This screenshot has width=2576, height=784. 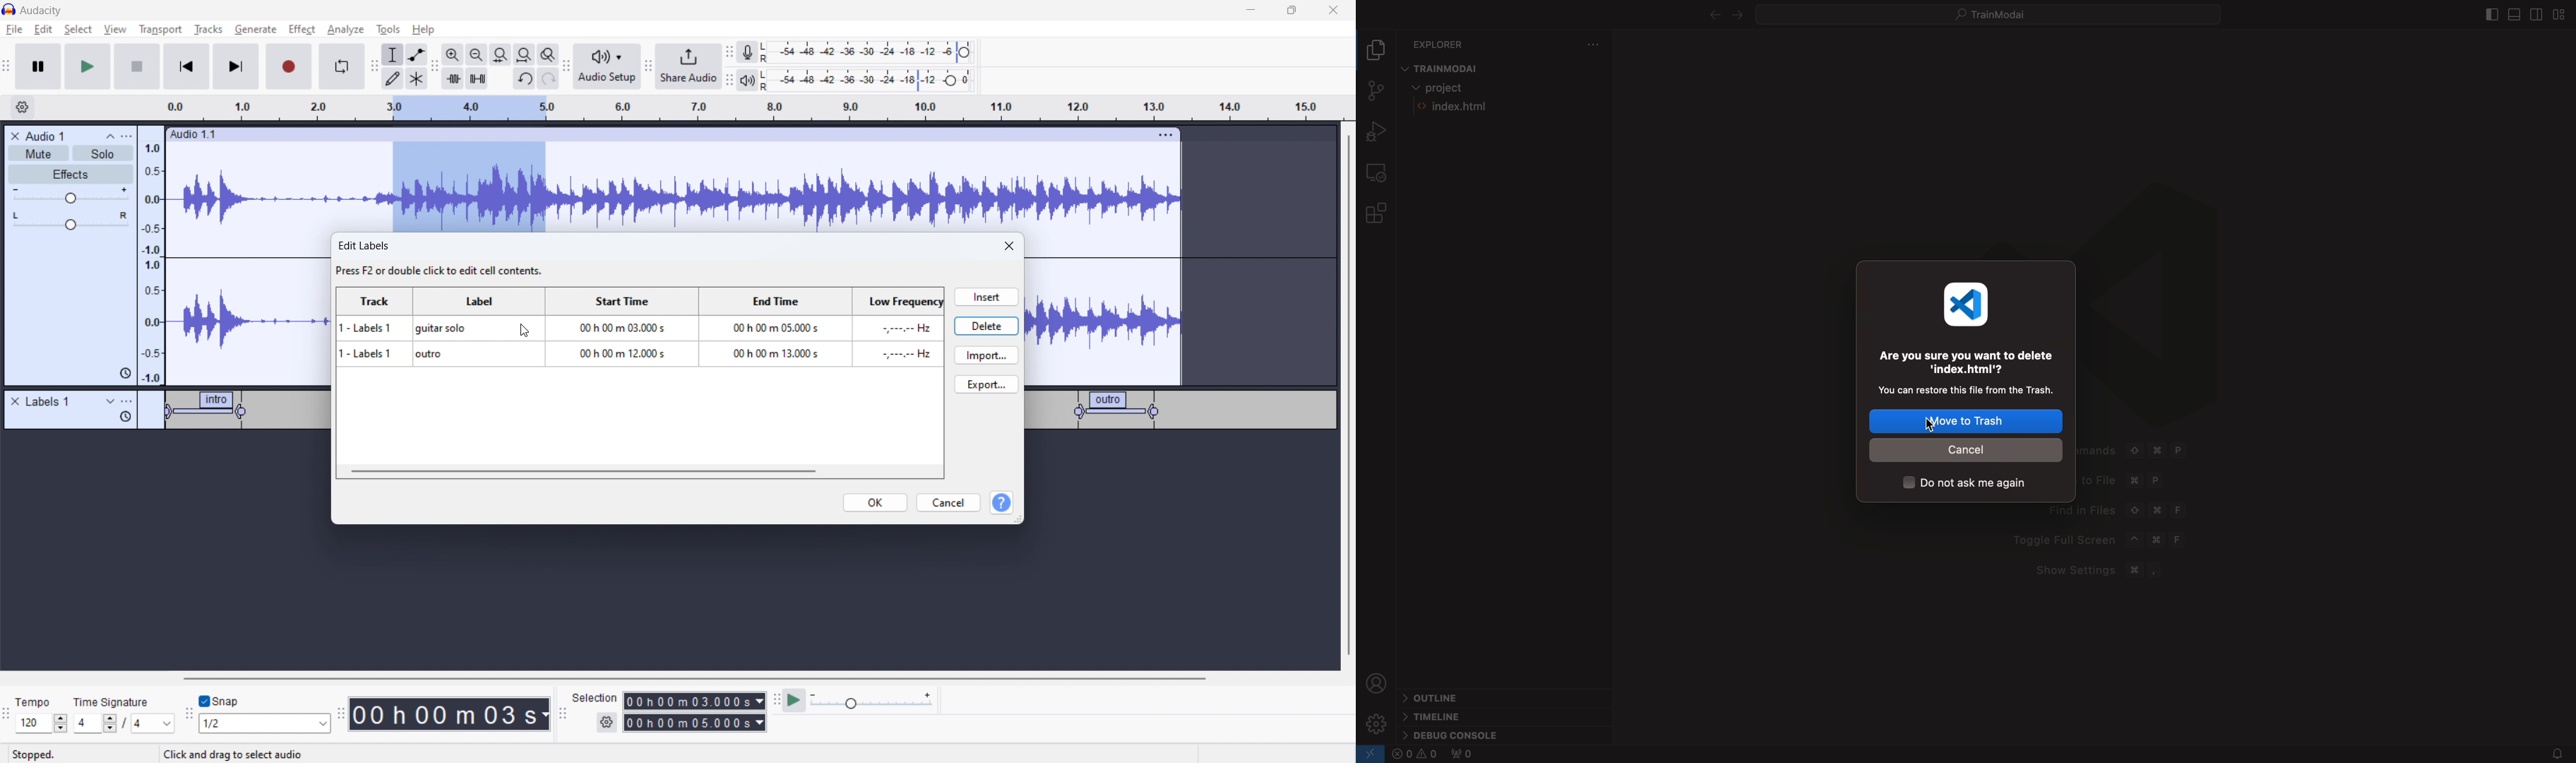 I want to click on playback speed, so click(x=871, y=700).